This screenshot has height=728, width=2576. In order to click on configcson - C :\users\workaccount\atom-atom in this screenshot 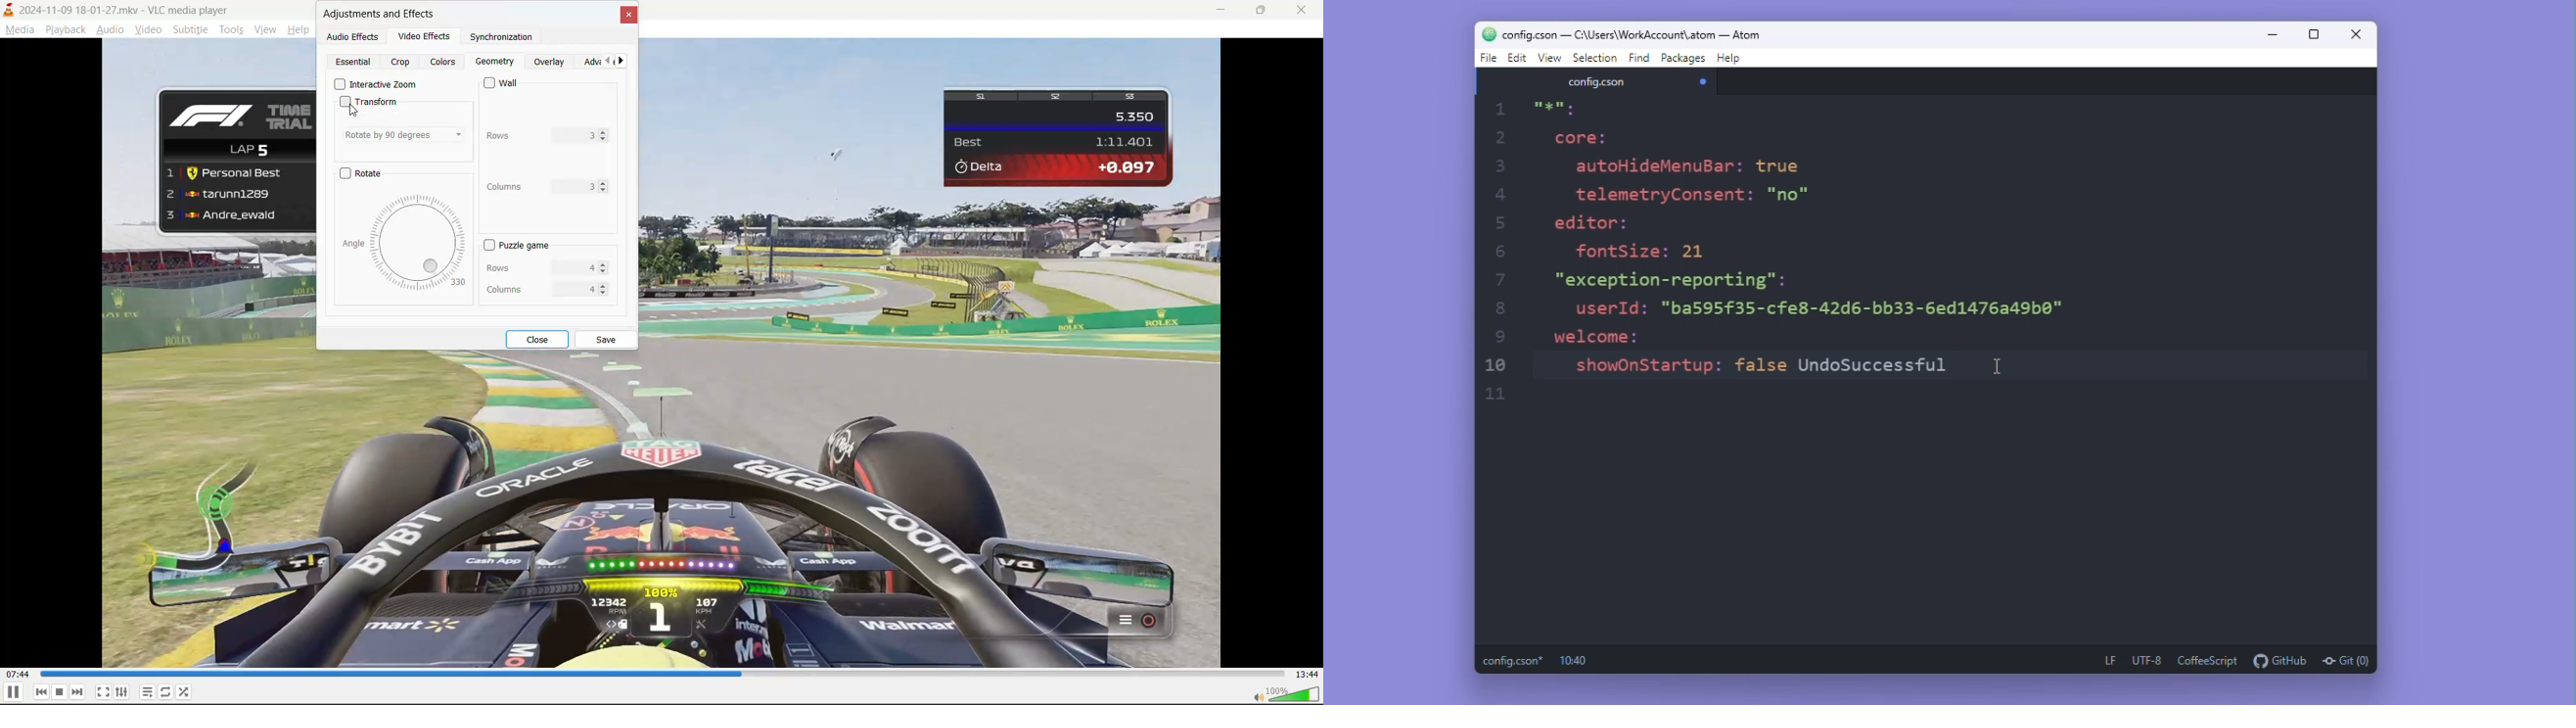, I will do `click(1633, 34)`.